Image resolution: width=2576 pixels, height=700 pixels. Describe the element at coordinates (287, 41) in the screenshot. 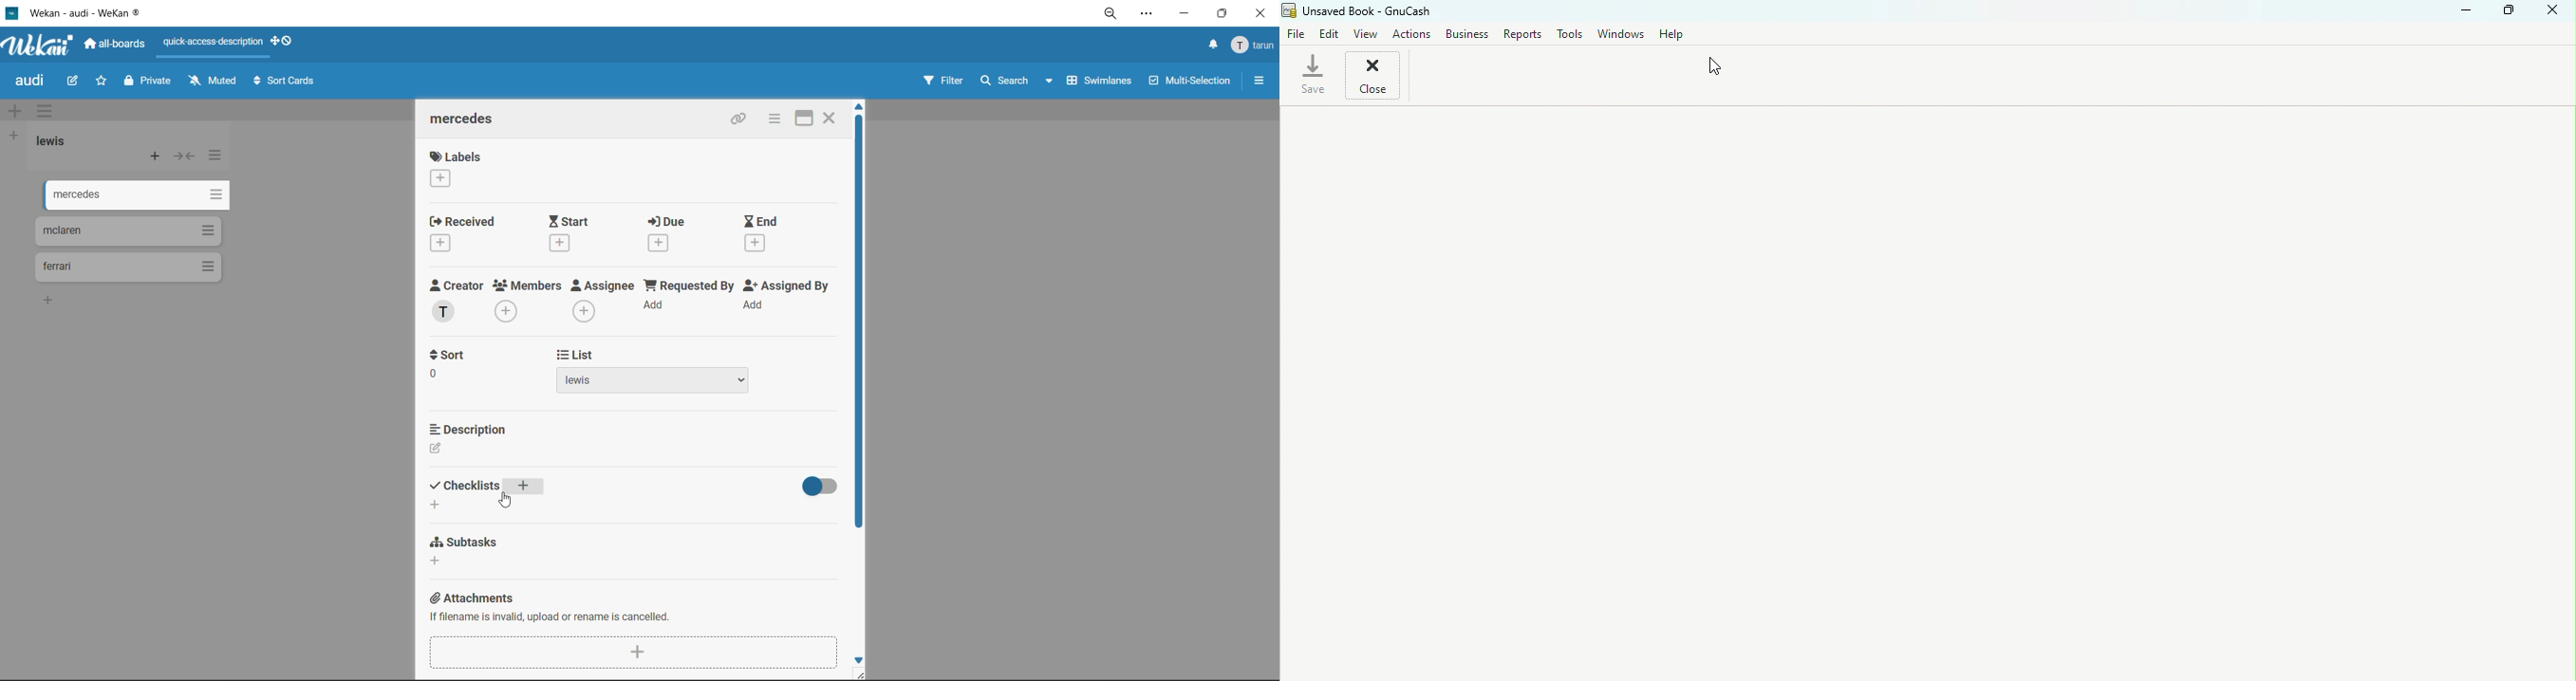

I see `show desktop drag handles` at that location.